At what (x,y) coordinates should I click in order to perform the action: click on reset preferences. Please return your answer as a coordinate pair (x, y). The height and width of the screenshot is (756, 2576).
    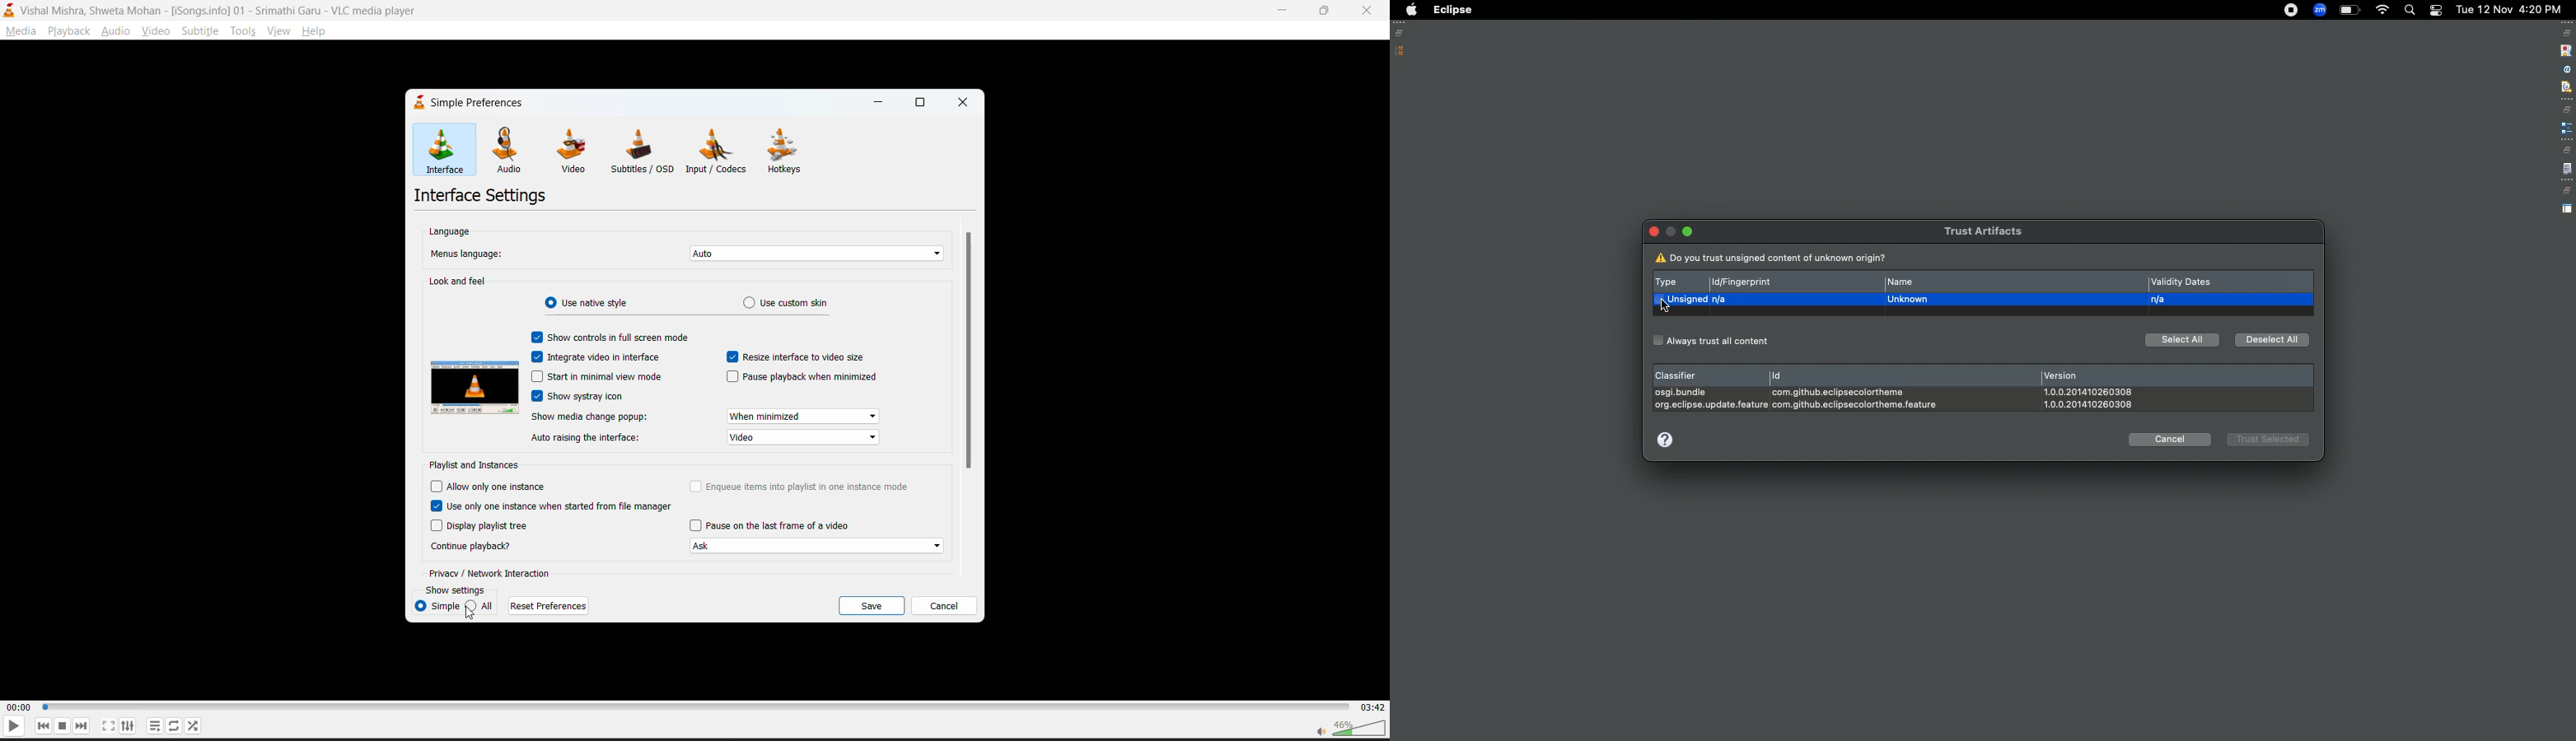
    Looking at the image, I should click on (547, 607).